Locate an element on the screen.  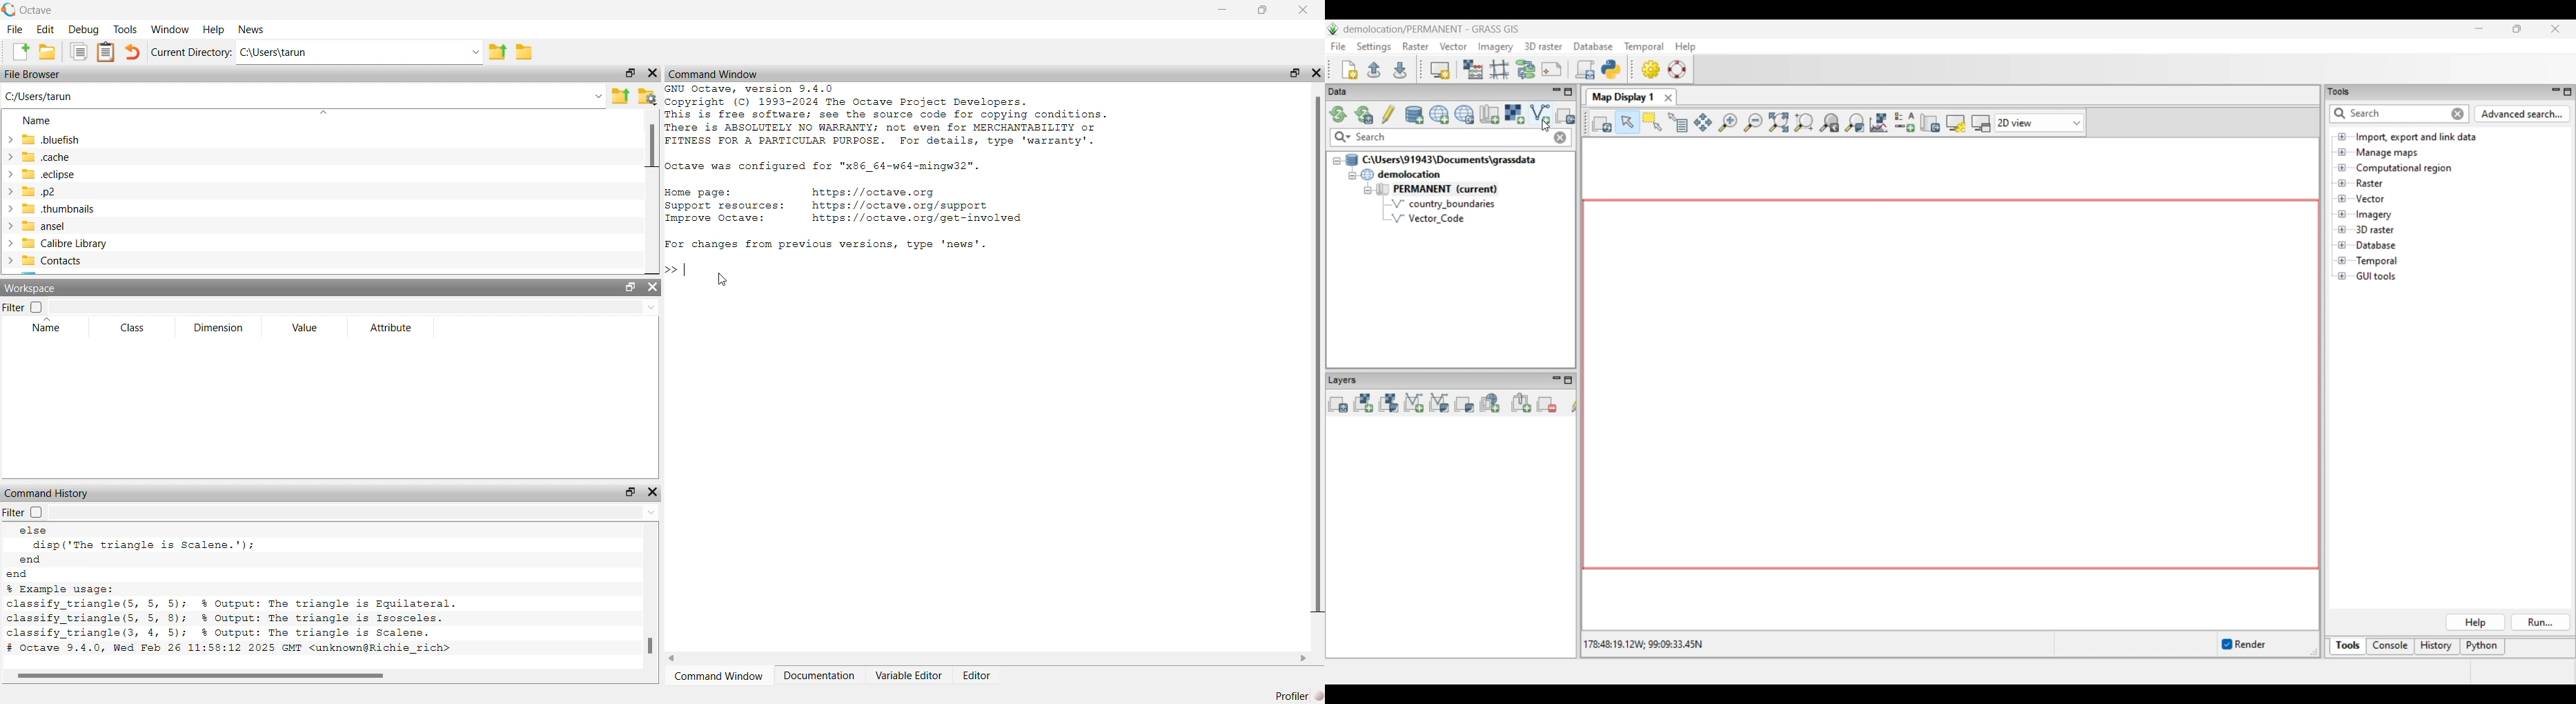
one directory up is located at coordinates (619, 96).